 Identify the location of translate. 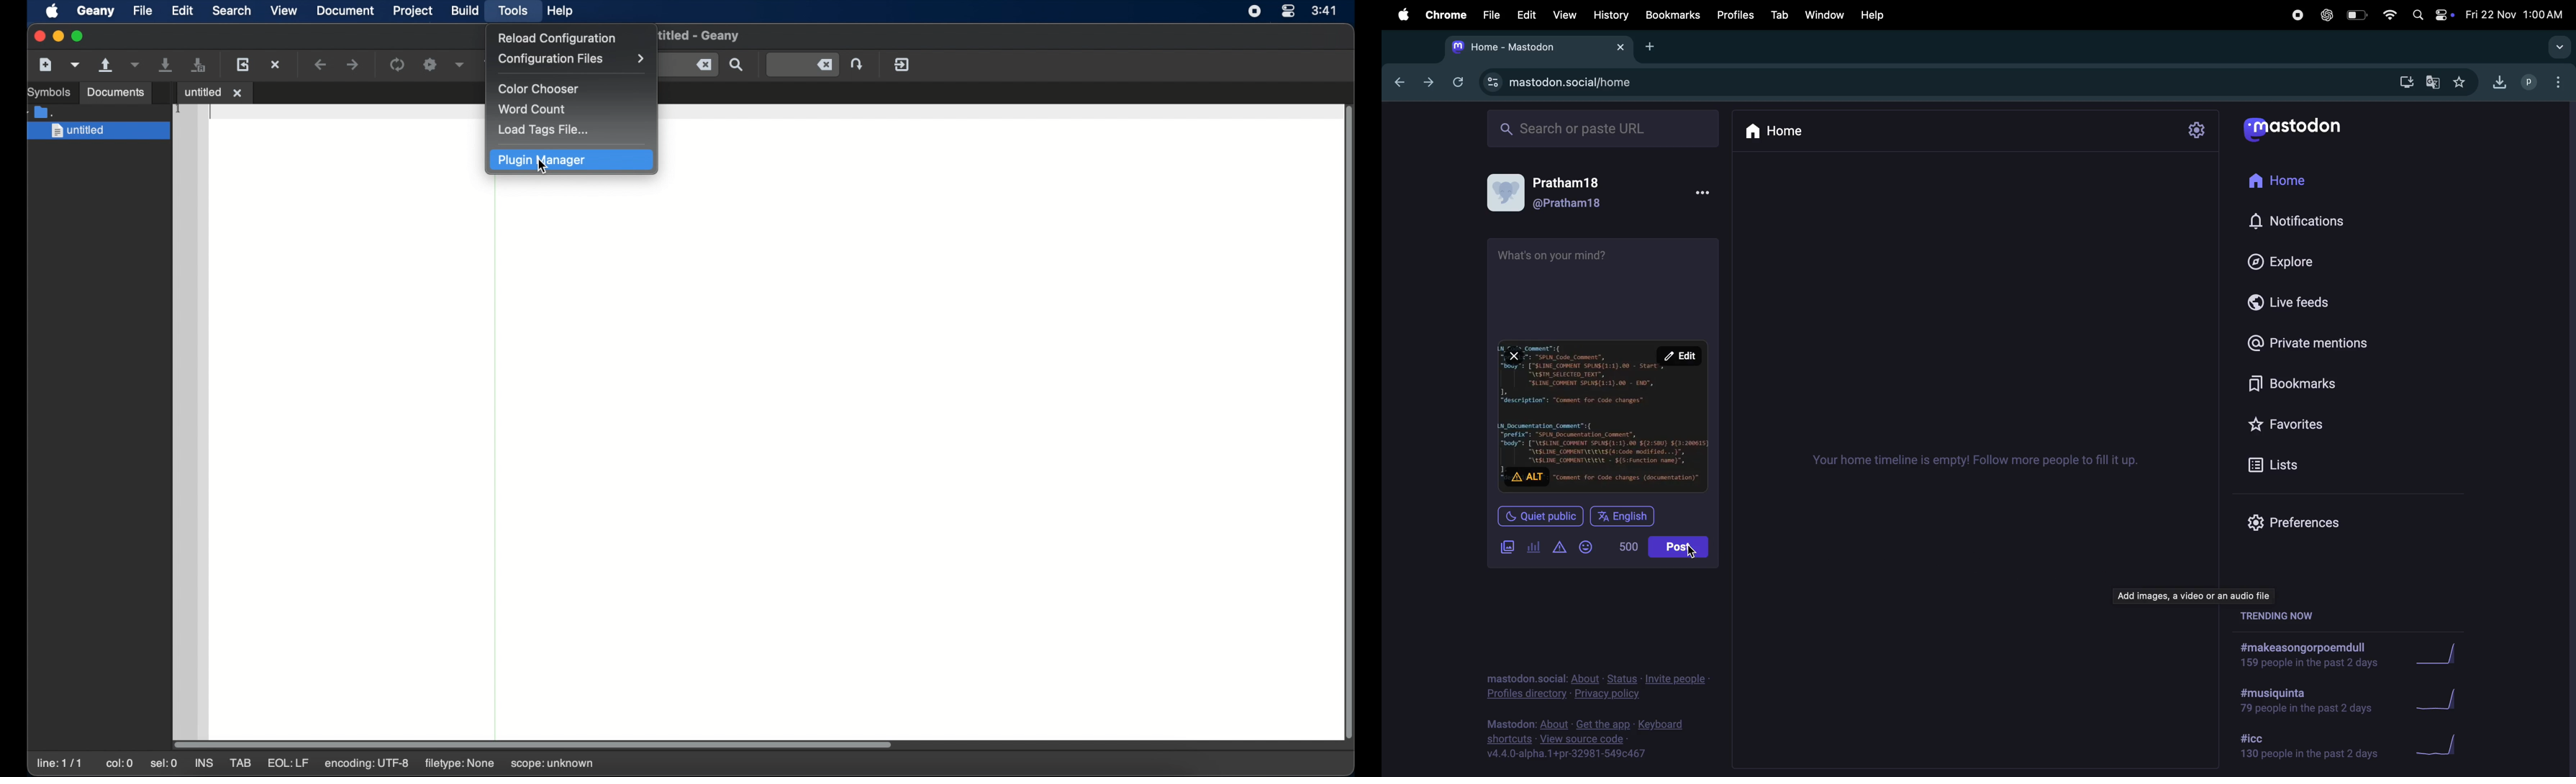
(2434, 81).